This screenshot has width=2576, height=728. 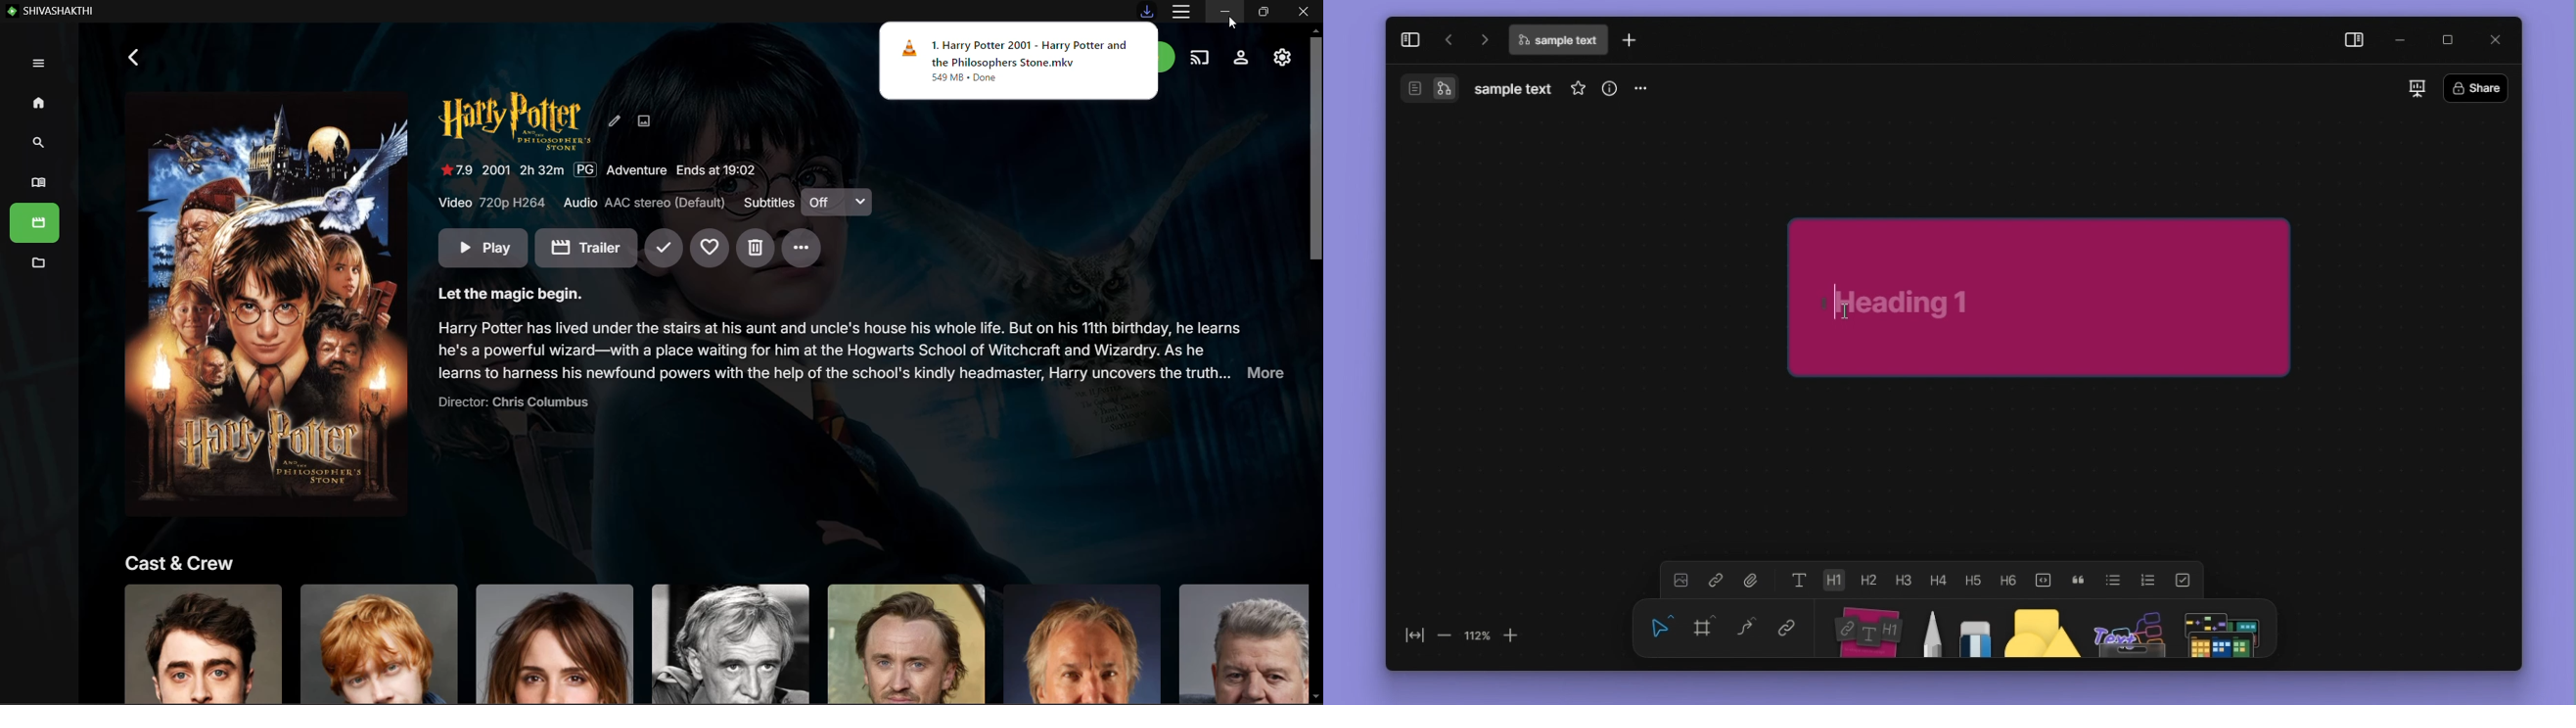 What do you see at coordinates (1661, 627) in the screenshot?
I see `select` at bounding box center [1661, 627].